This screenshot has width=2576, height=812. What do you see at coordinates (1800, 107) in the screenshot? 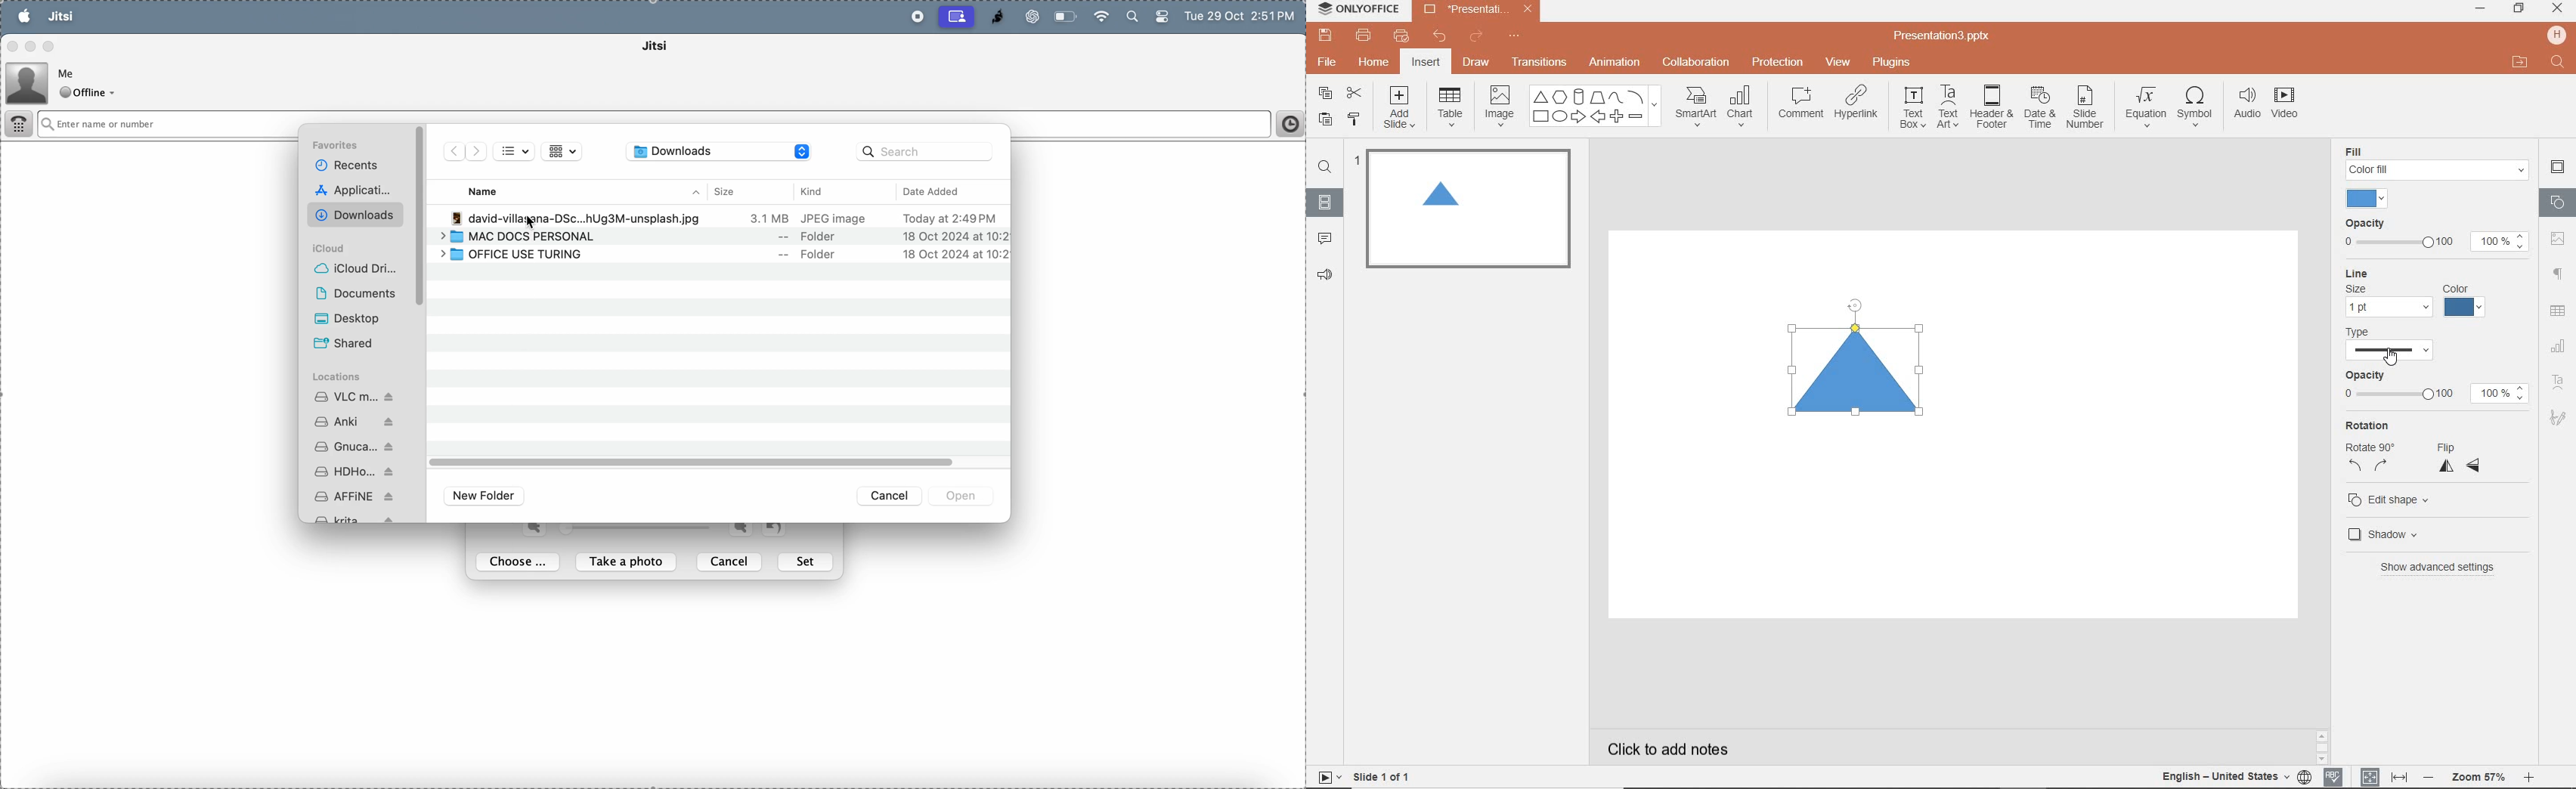
I see `COMMENT` at bounding box center [1800, 107].